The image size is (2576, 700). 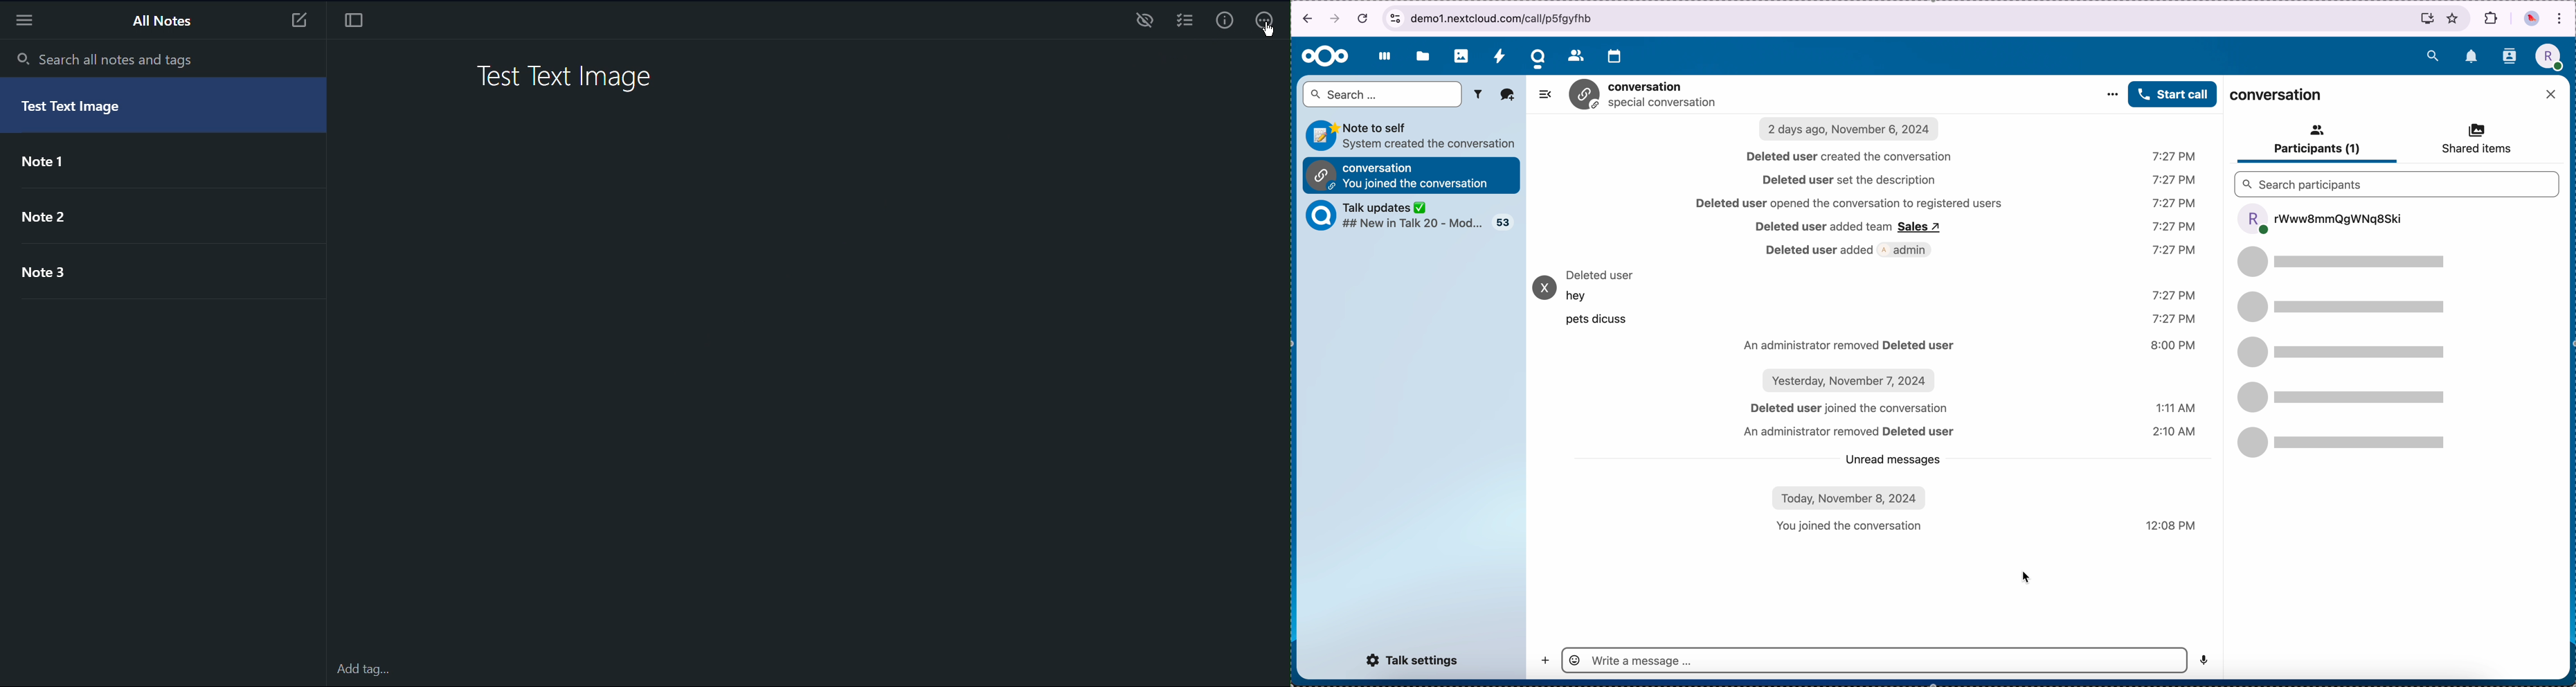 What do you see at coordinates (163, 21) in the screenshot?
I see `All Notes` at bounding box center [163, 21].